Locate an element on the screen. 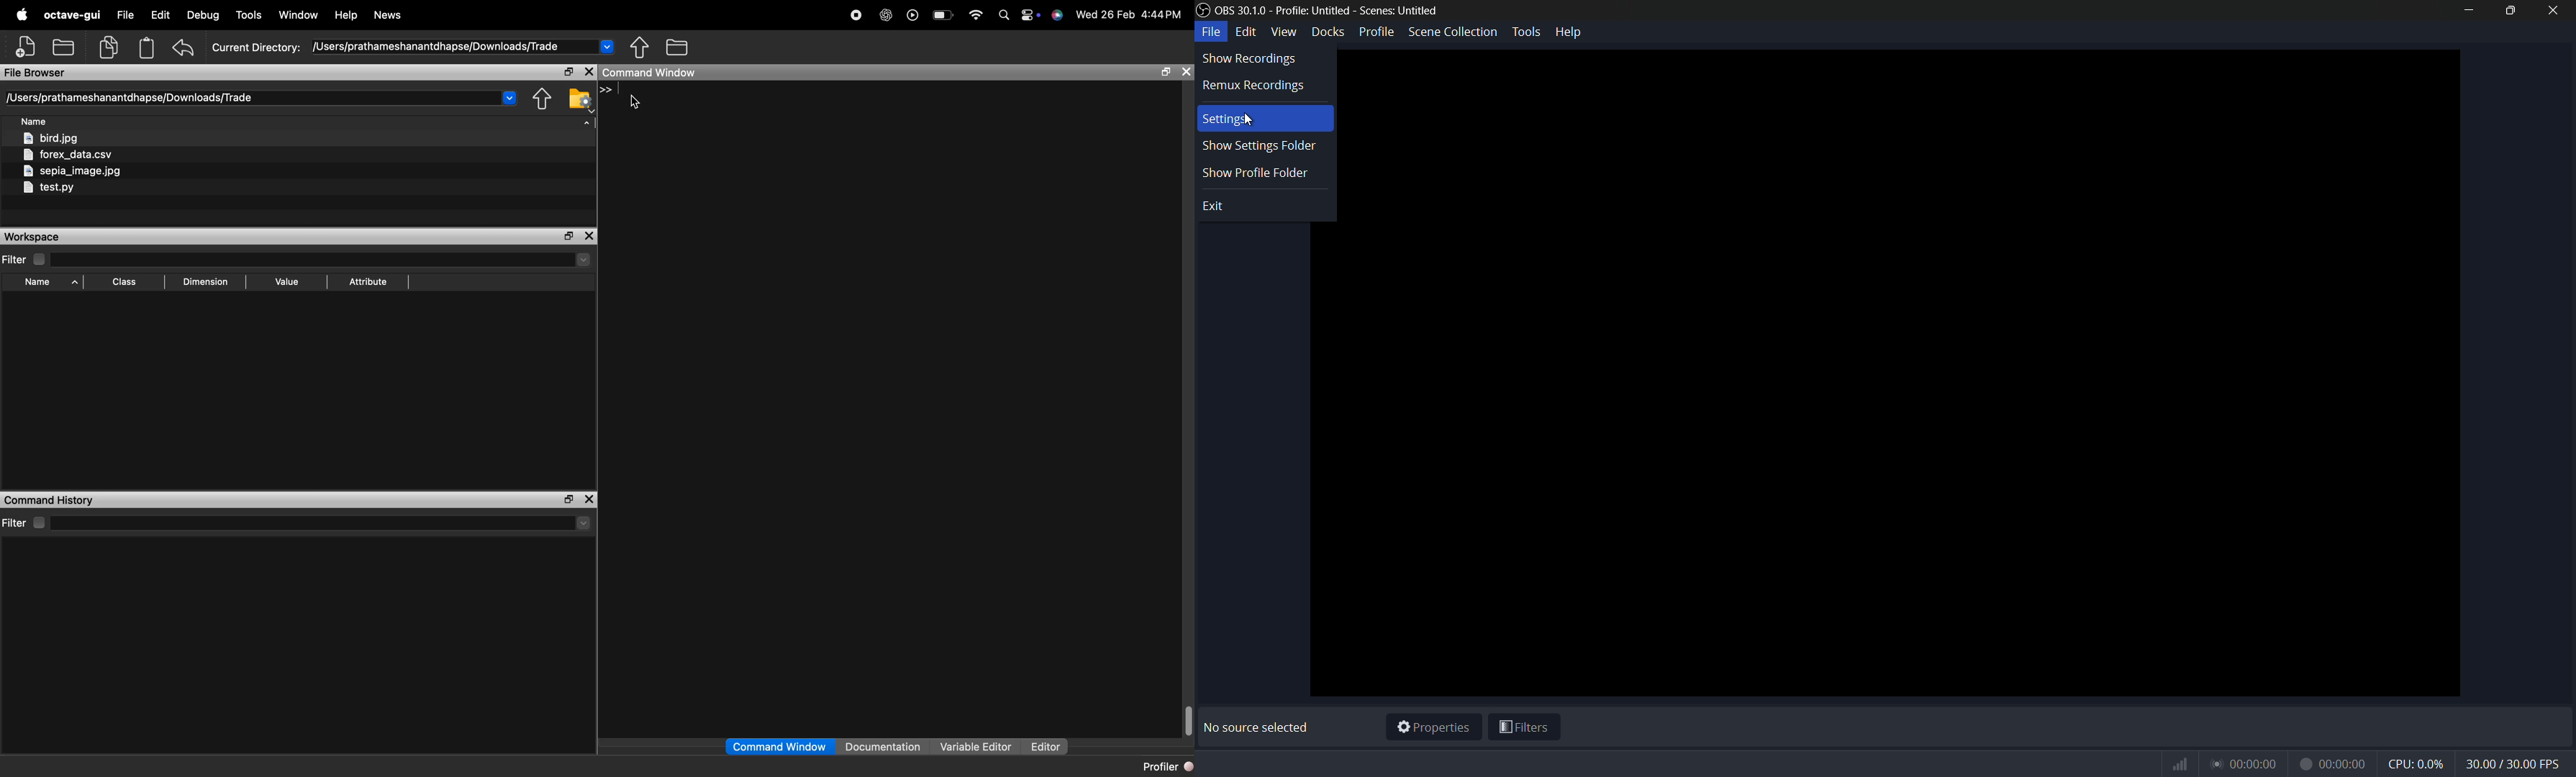  fps is located at coordinates (2514, 765).